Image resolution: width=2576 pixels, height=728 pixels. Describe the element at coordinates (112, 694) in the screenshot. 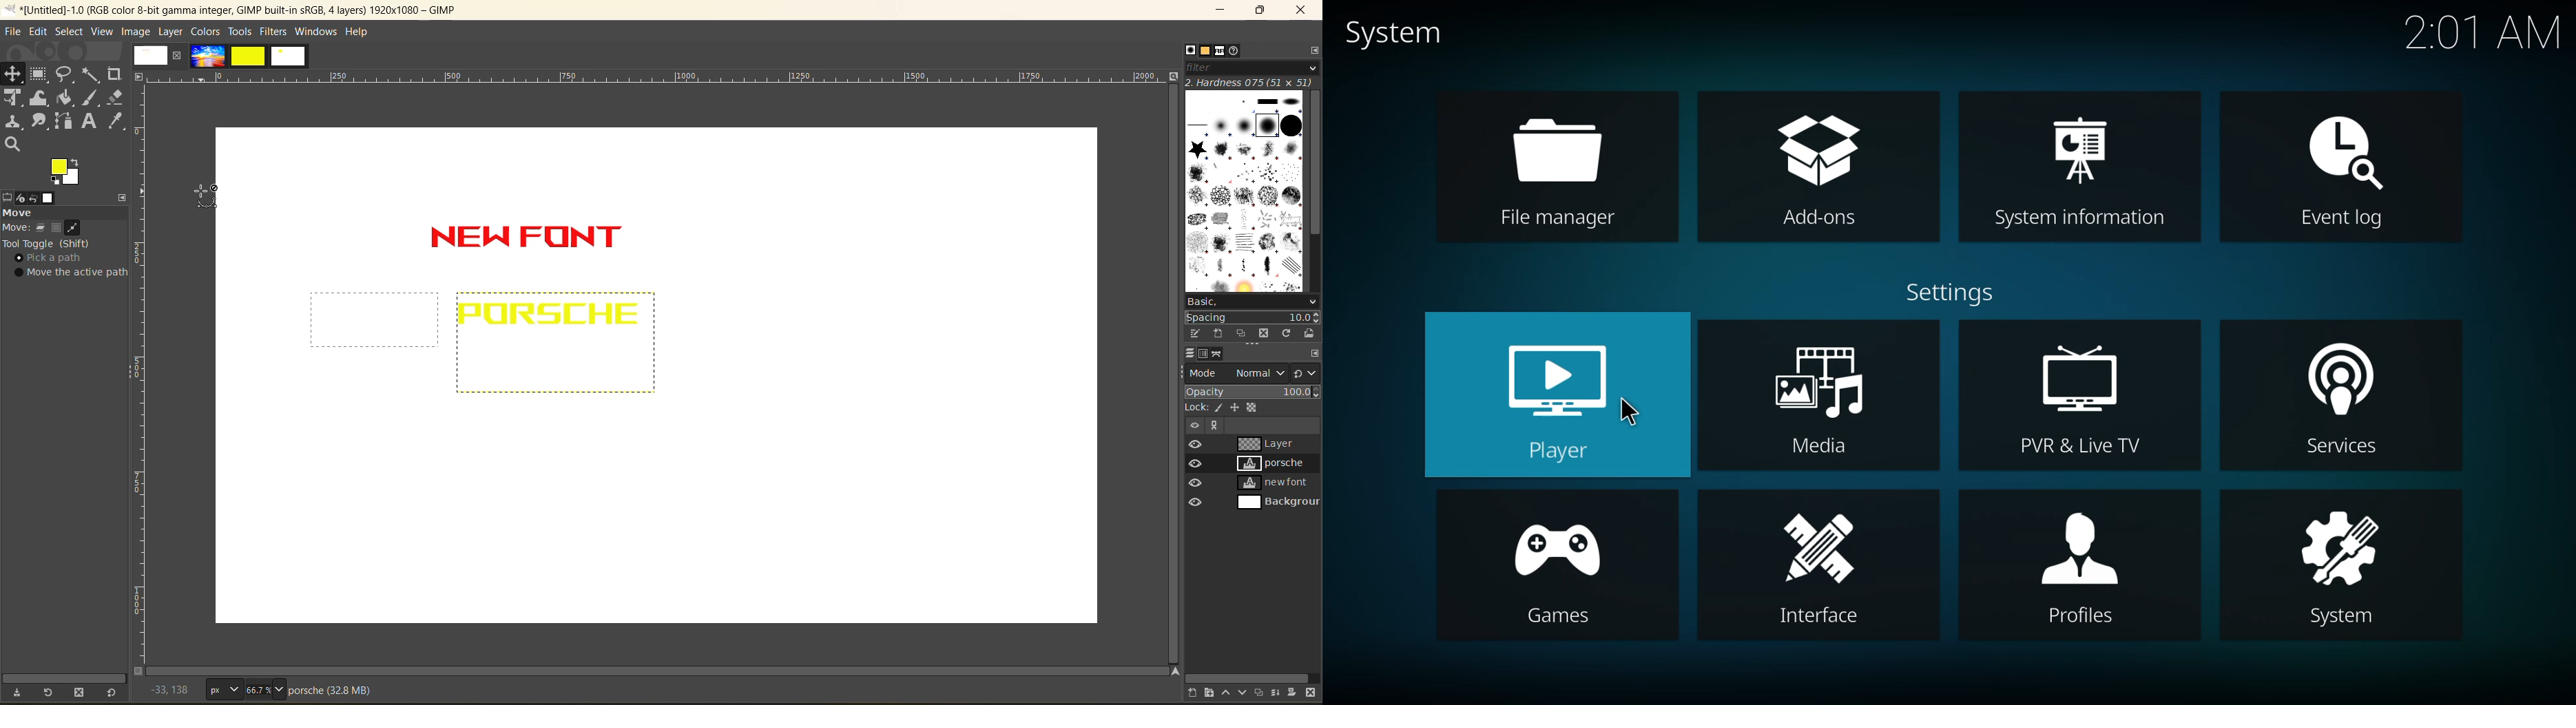

I see `reset to default values` at that location.